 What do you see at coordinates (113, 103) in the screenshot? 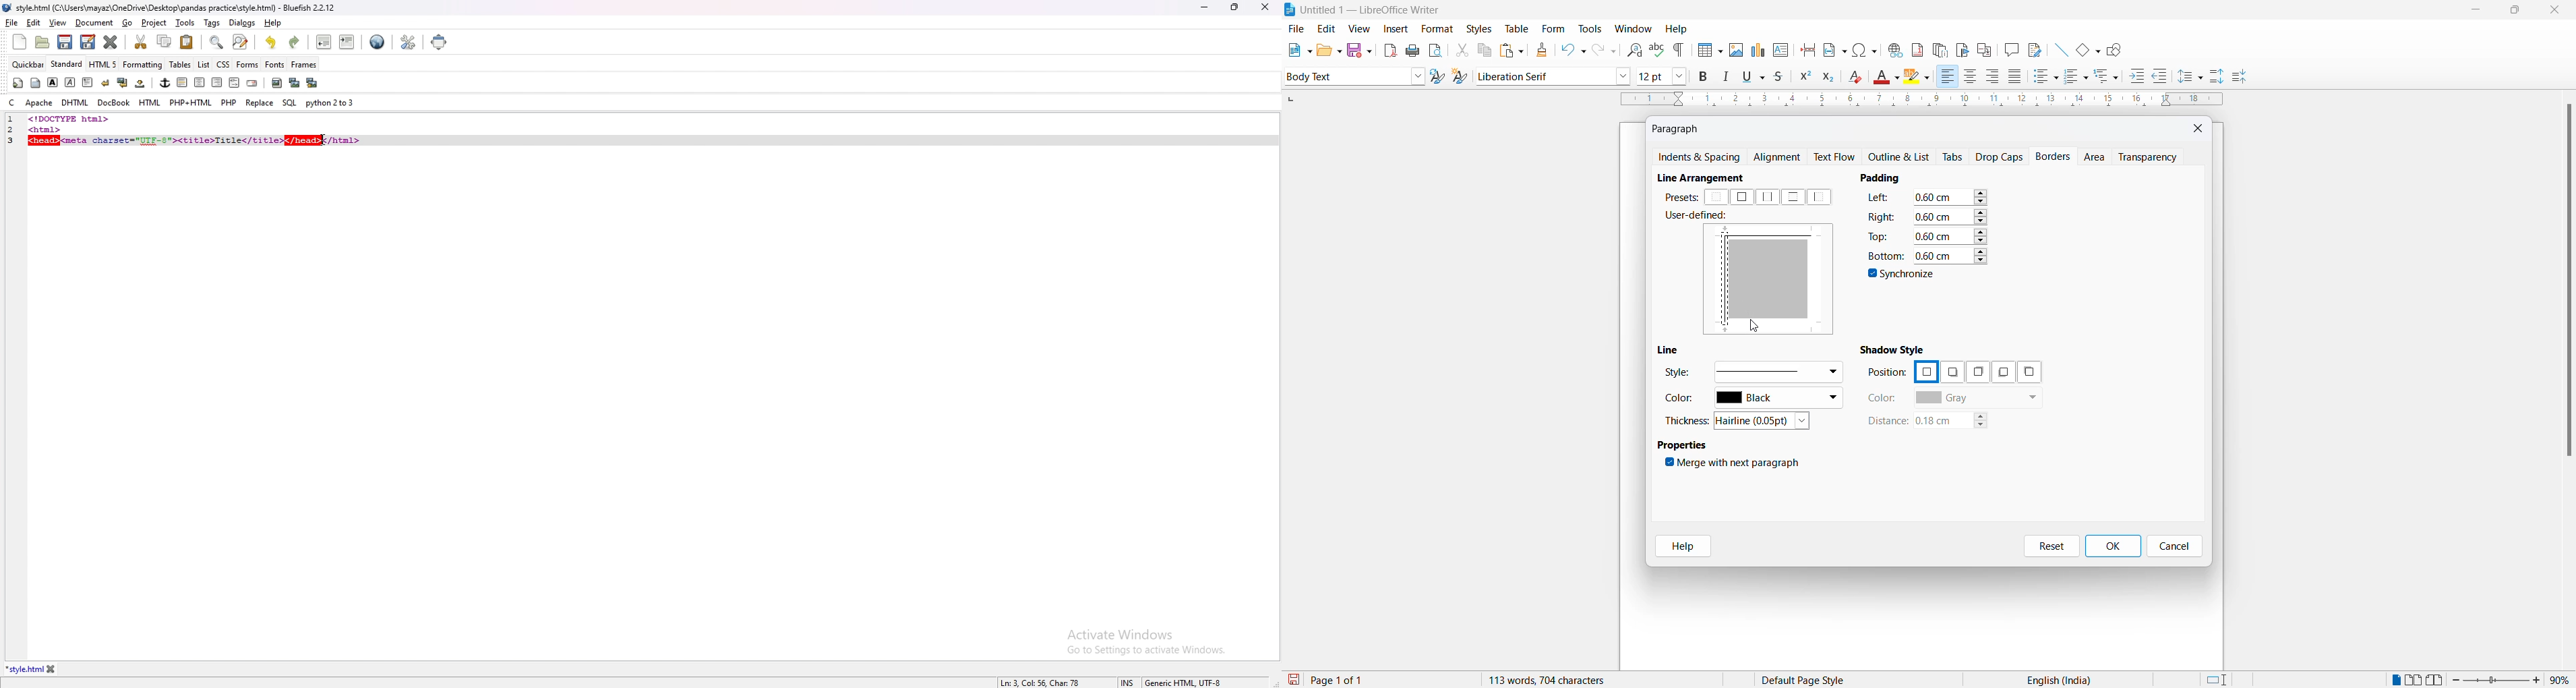
I see `docbook` at bounding box center [113, 103].